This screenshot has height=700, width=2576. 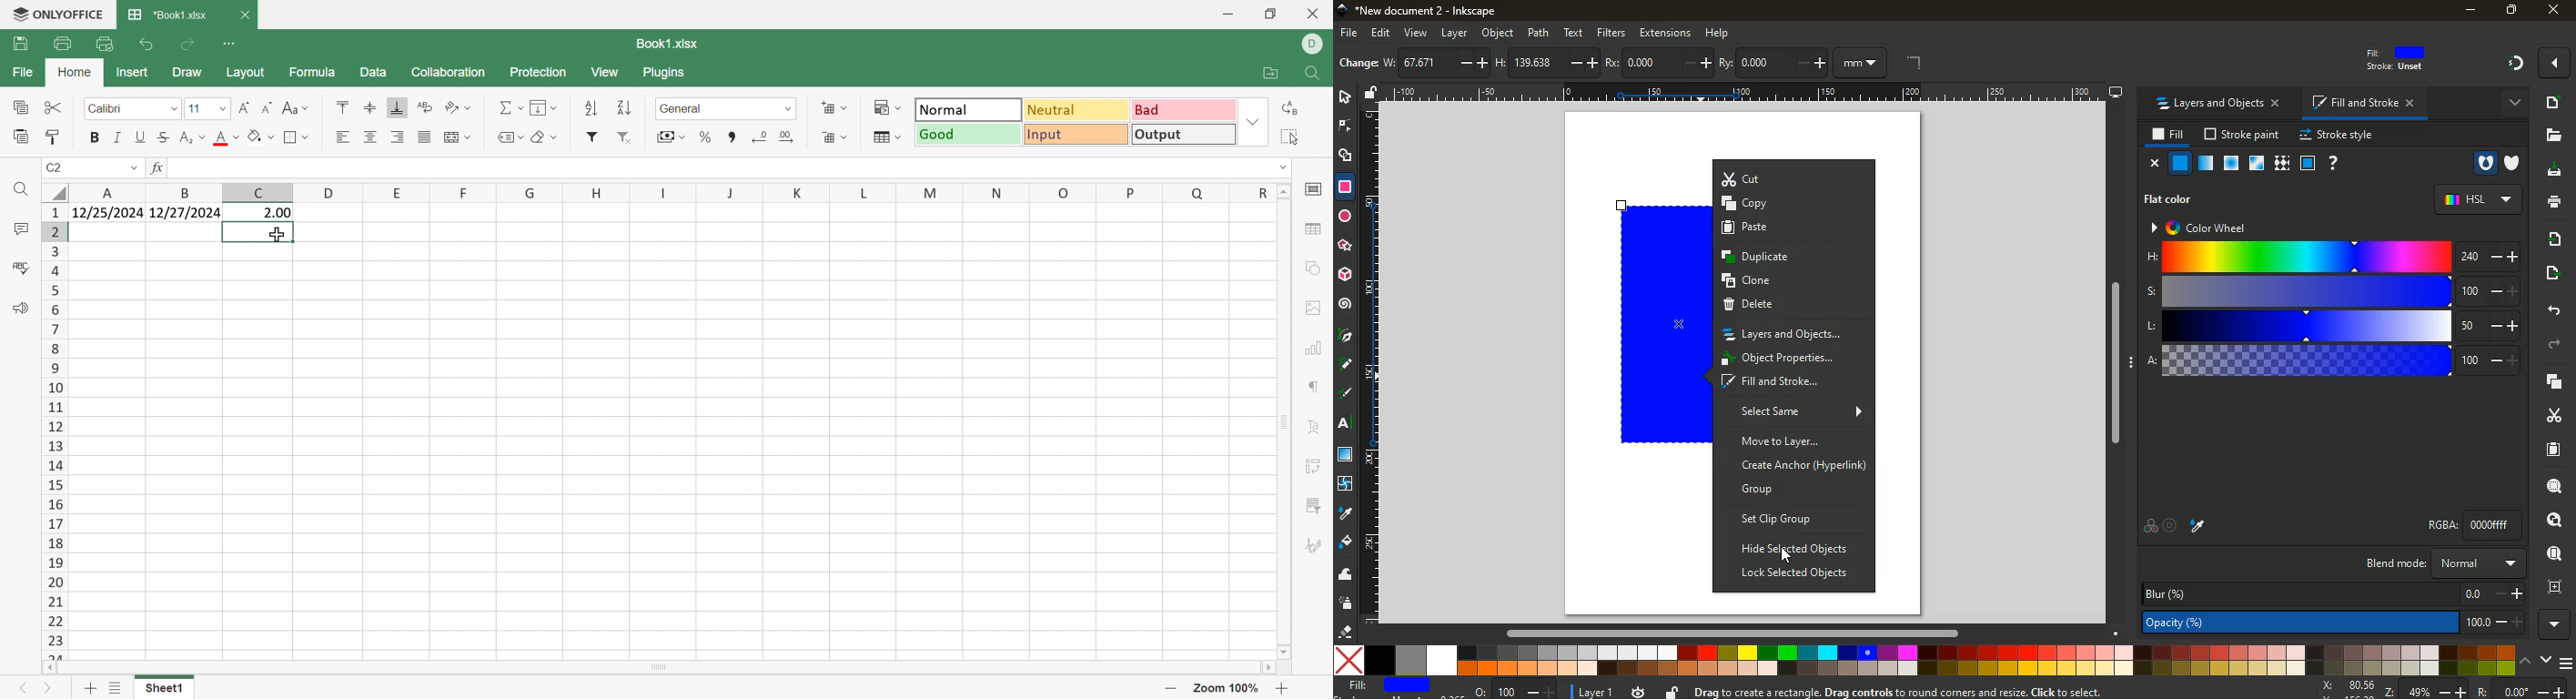 I want to click on Home, so click(x=73, y=74).